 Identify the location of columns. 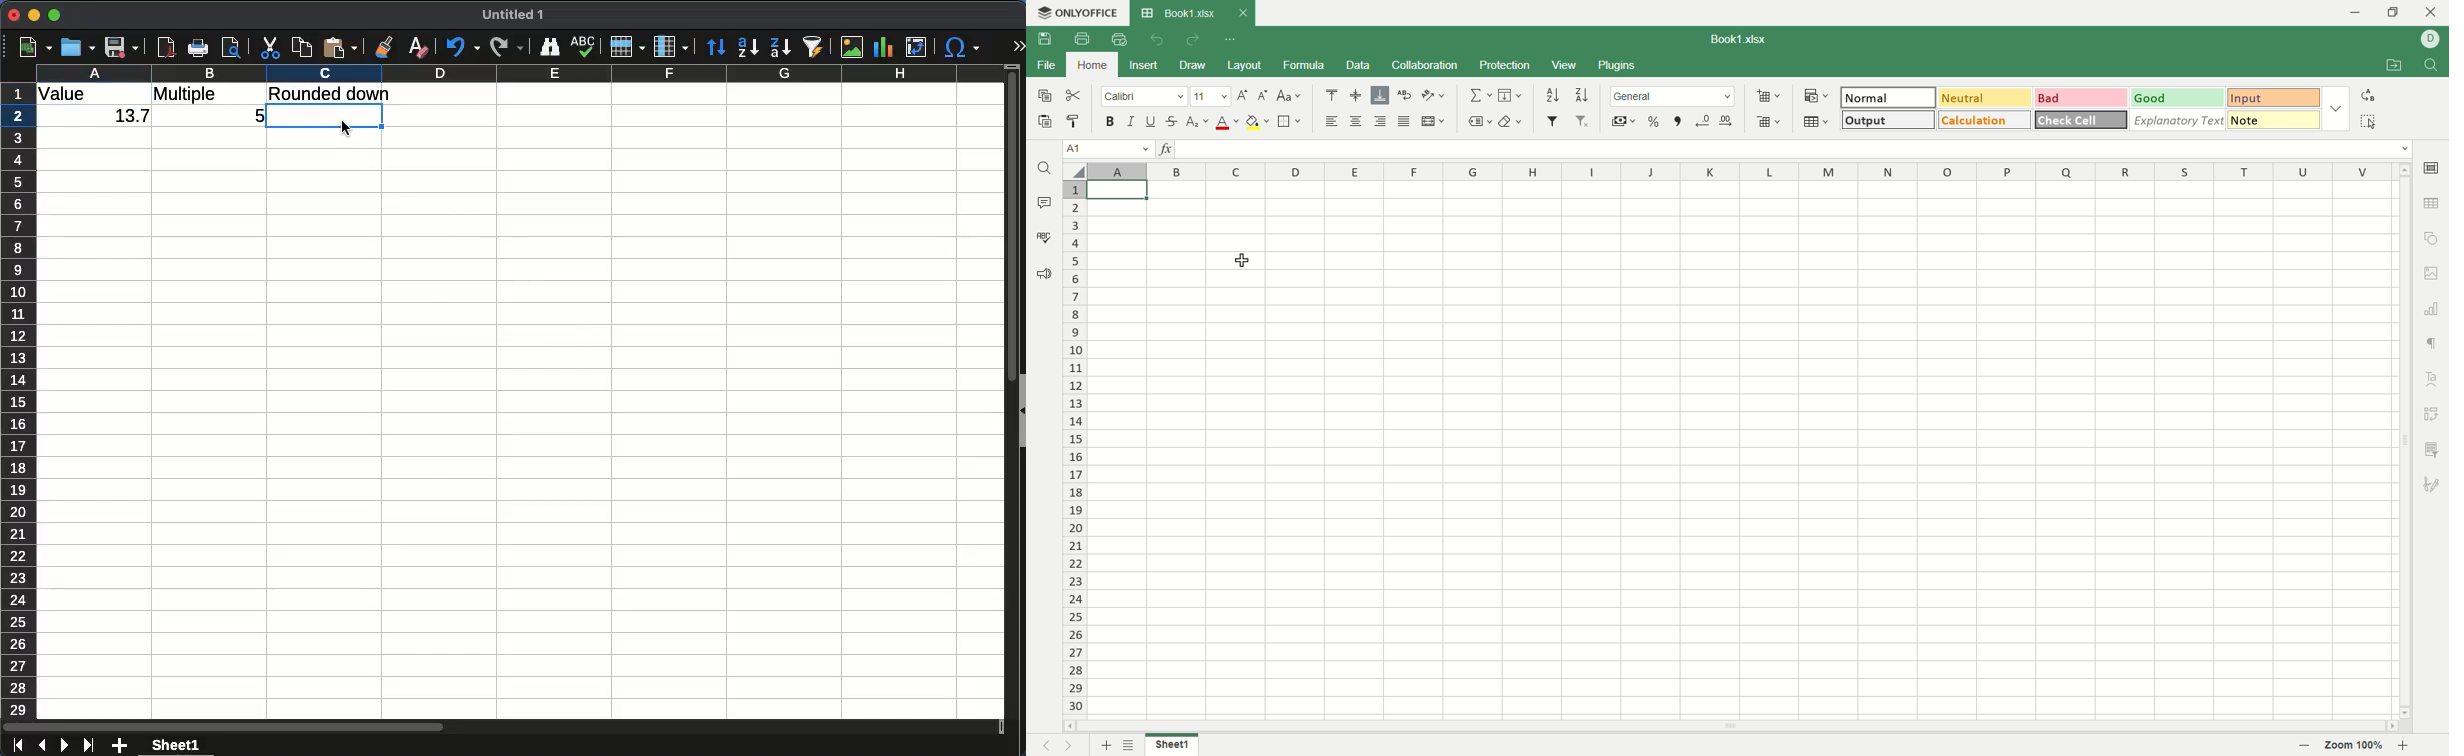
(671, 47).